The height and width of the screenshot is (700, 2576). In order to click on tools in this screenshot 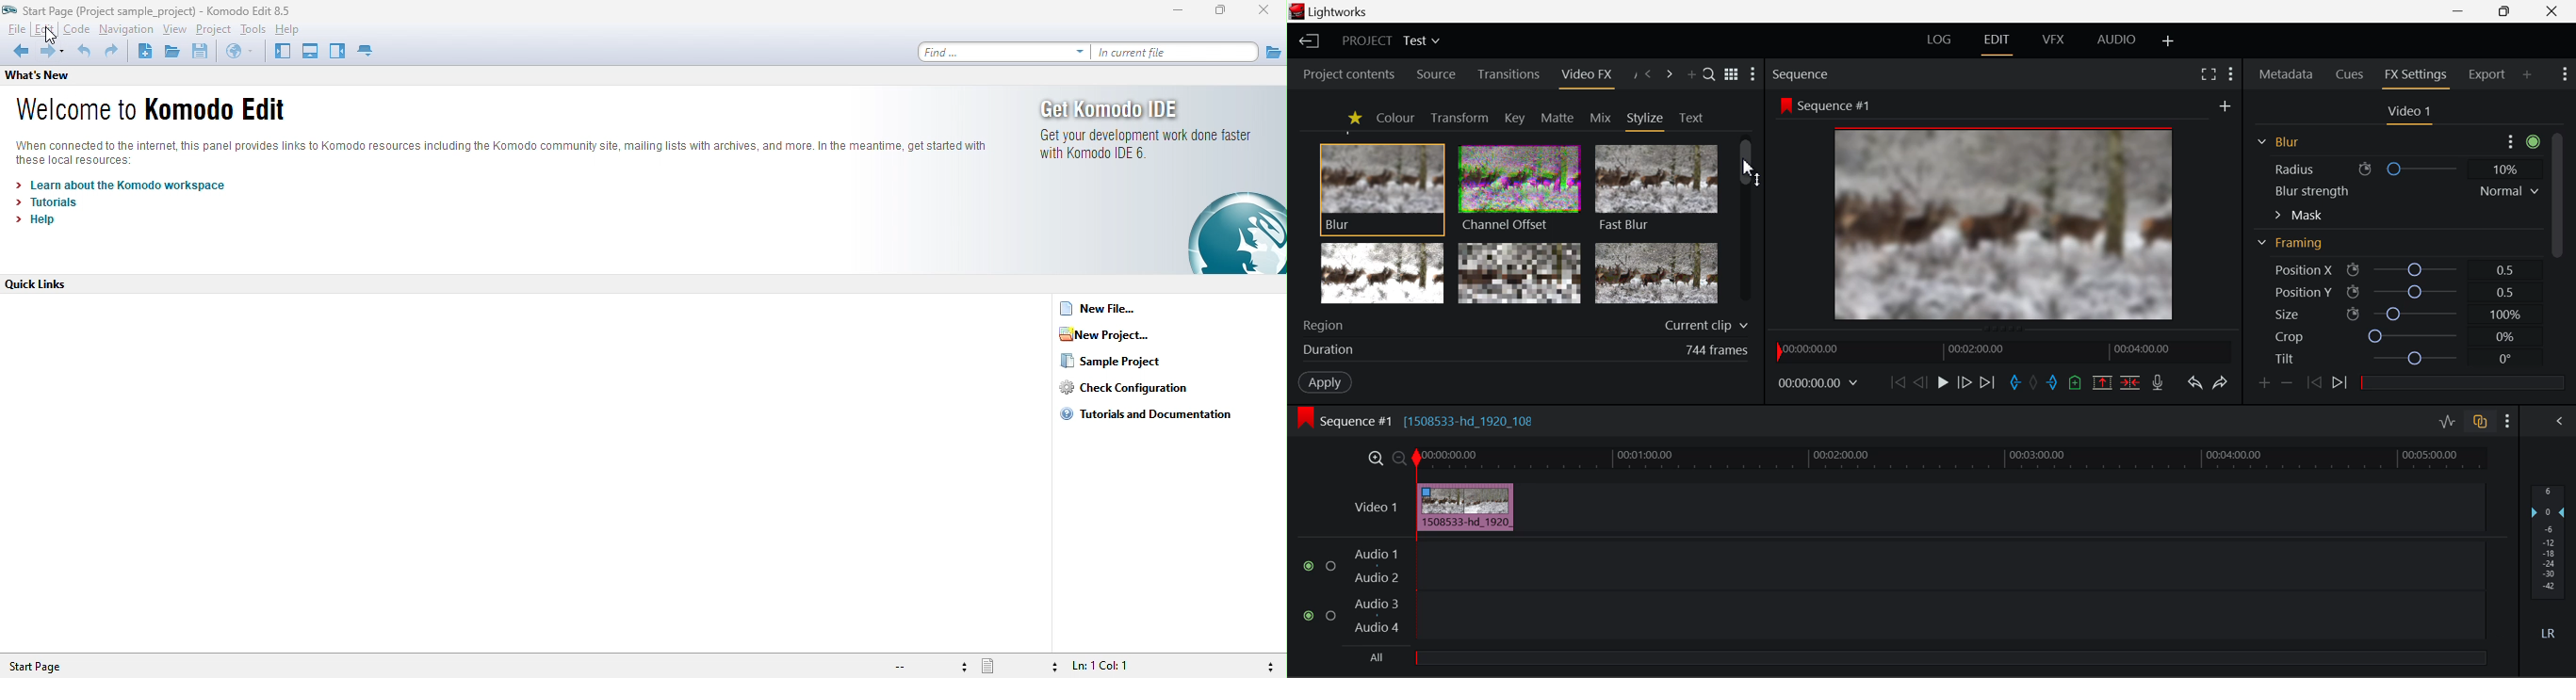, I will do `click(253, 29)`.